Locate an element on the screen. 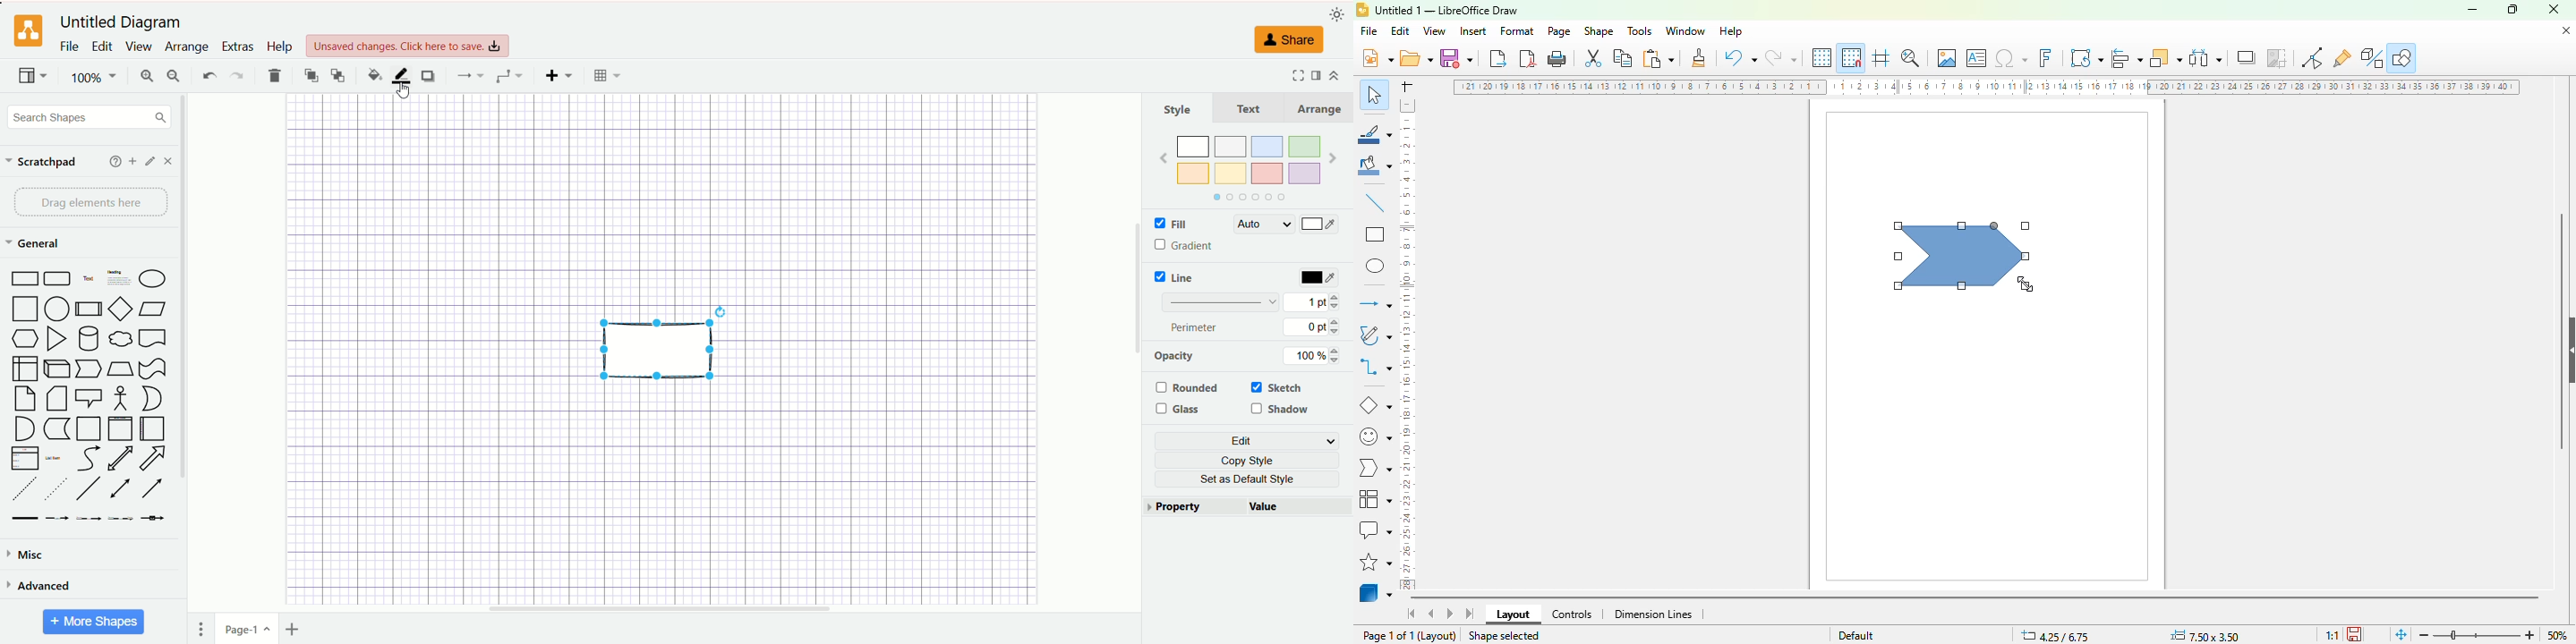 This screenshot has width=2576, height=644. paste is located at coordinates (1658, 58).